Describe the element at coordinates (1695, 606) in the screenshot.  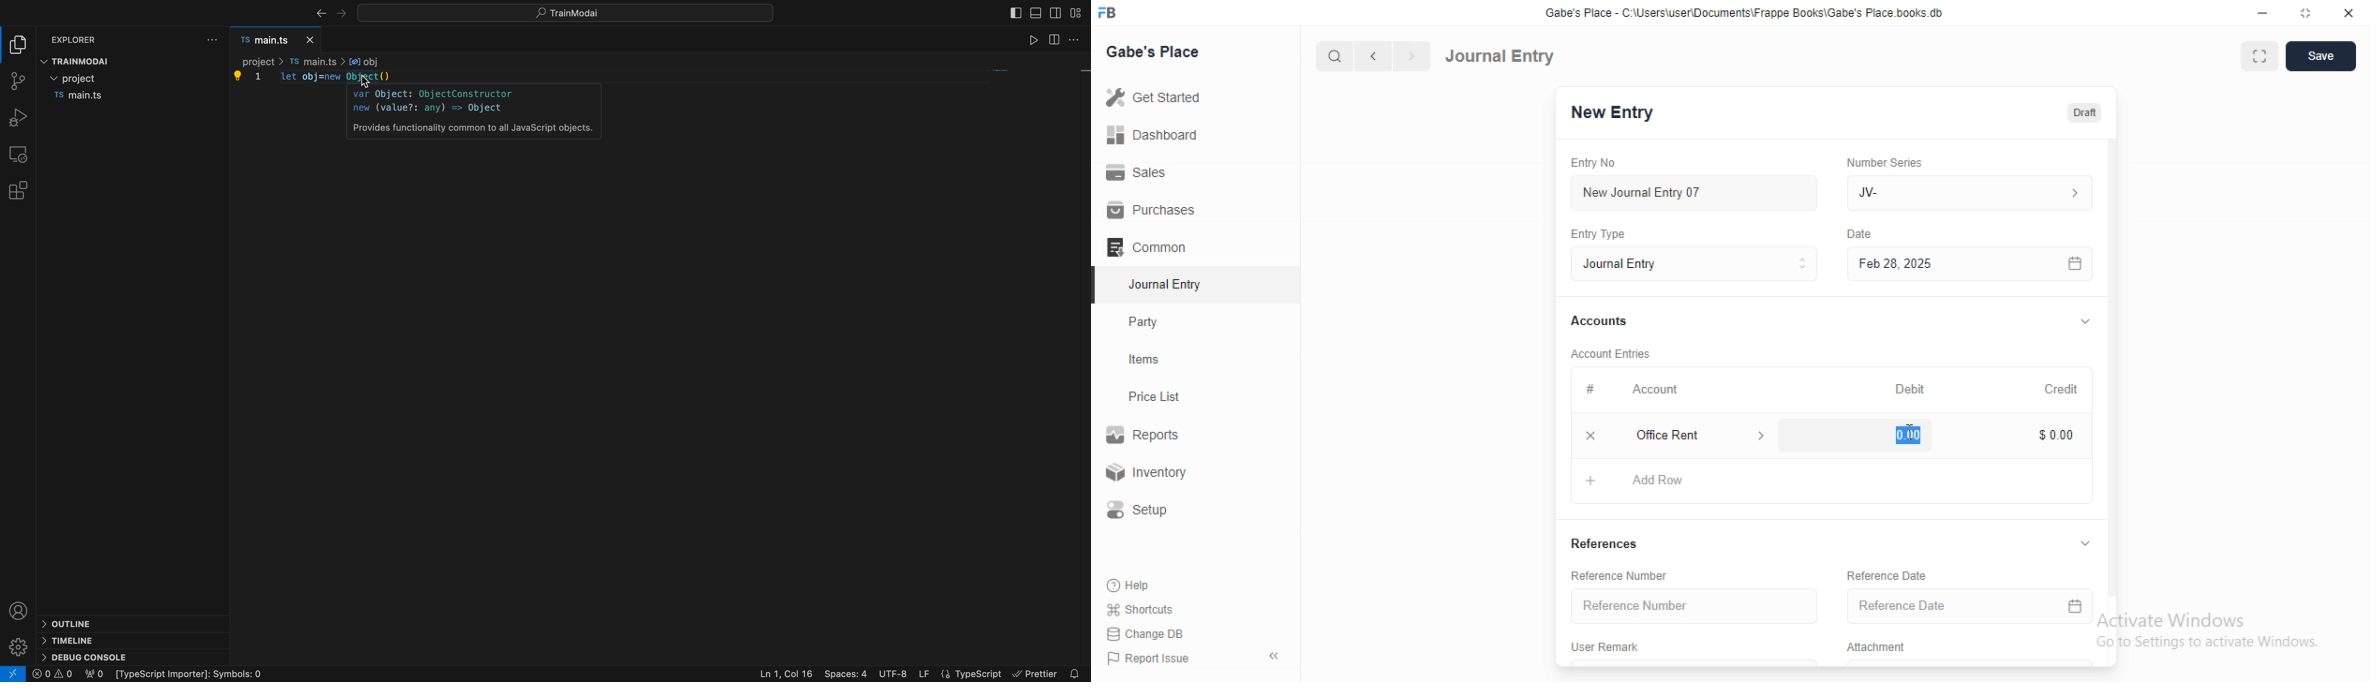
I see `Reference Number` at that location.